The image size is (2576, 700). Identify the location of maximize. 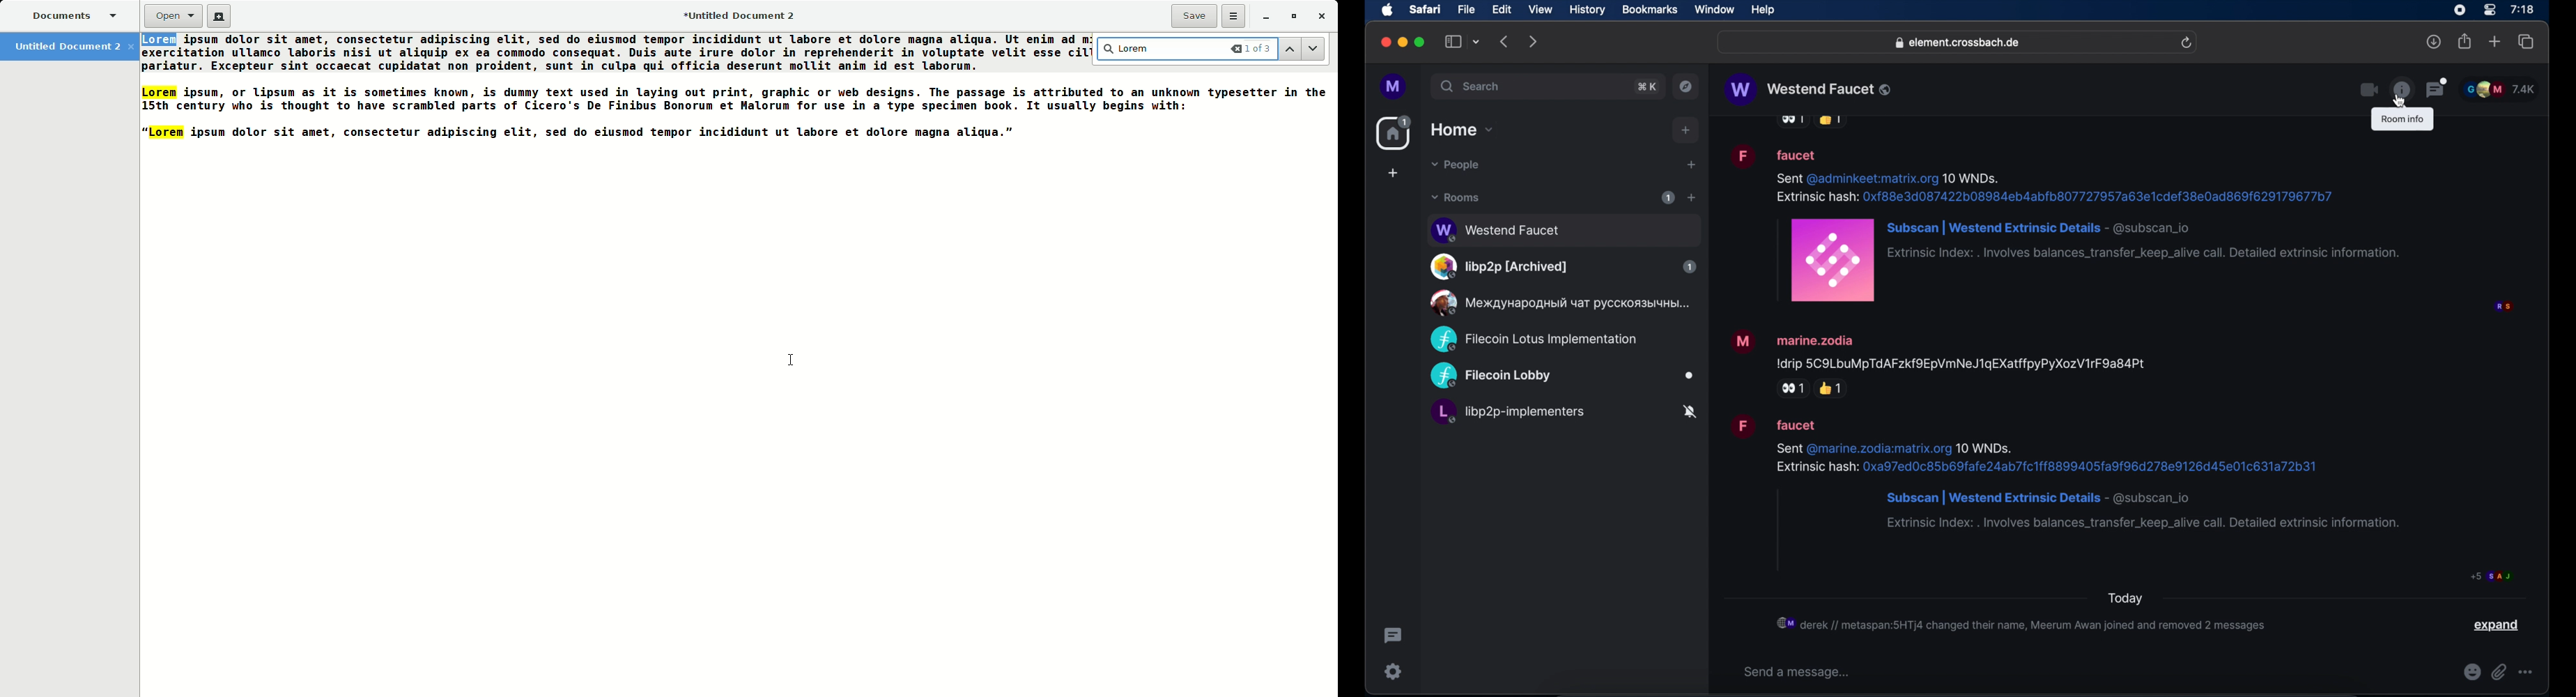
(1421, 42).